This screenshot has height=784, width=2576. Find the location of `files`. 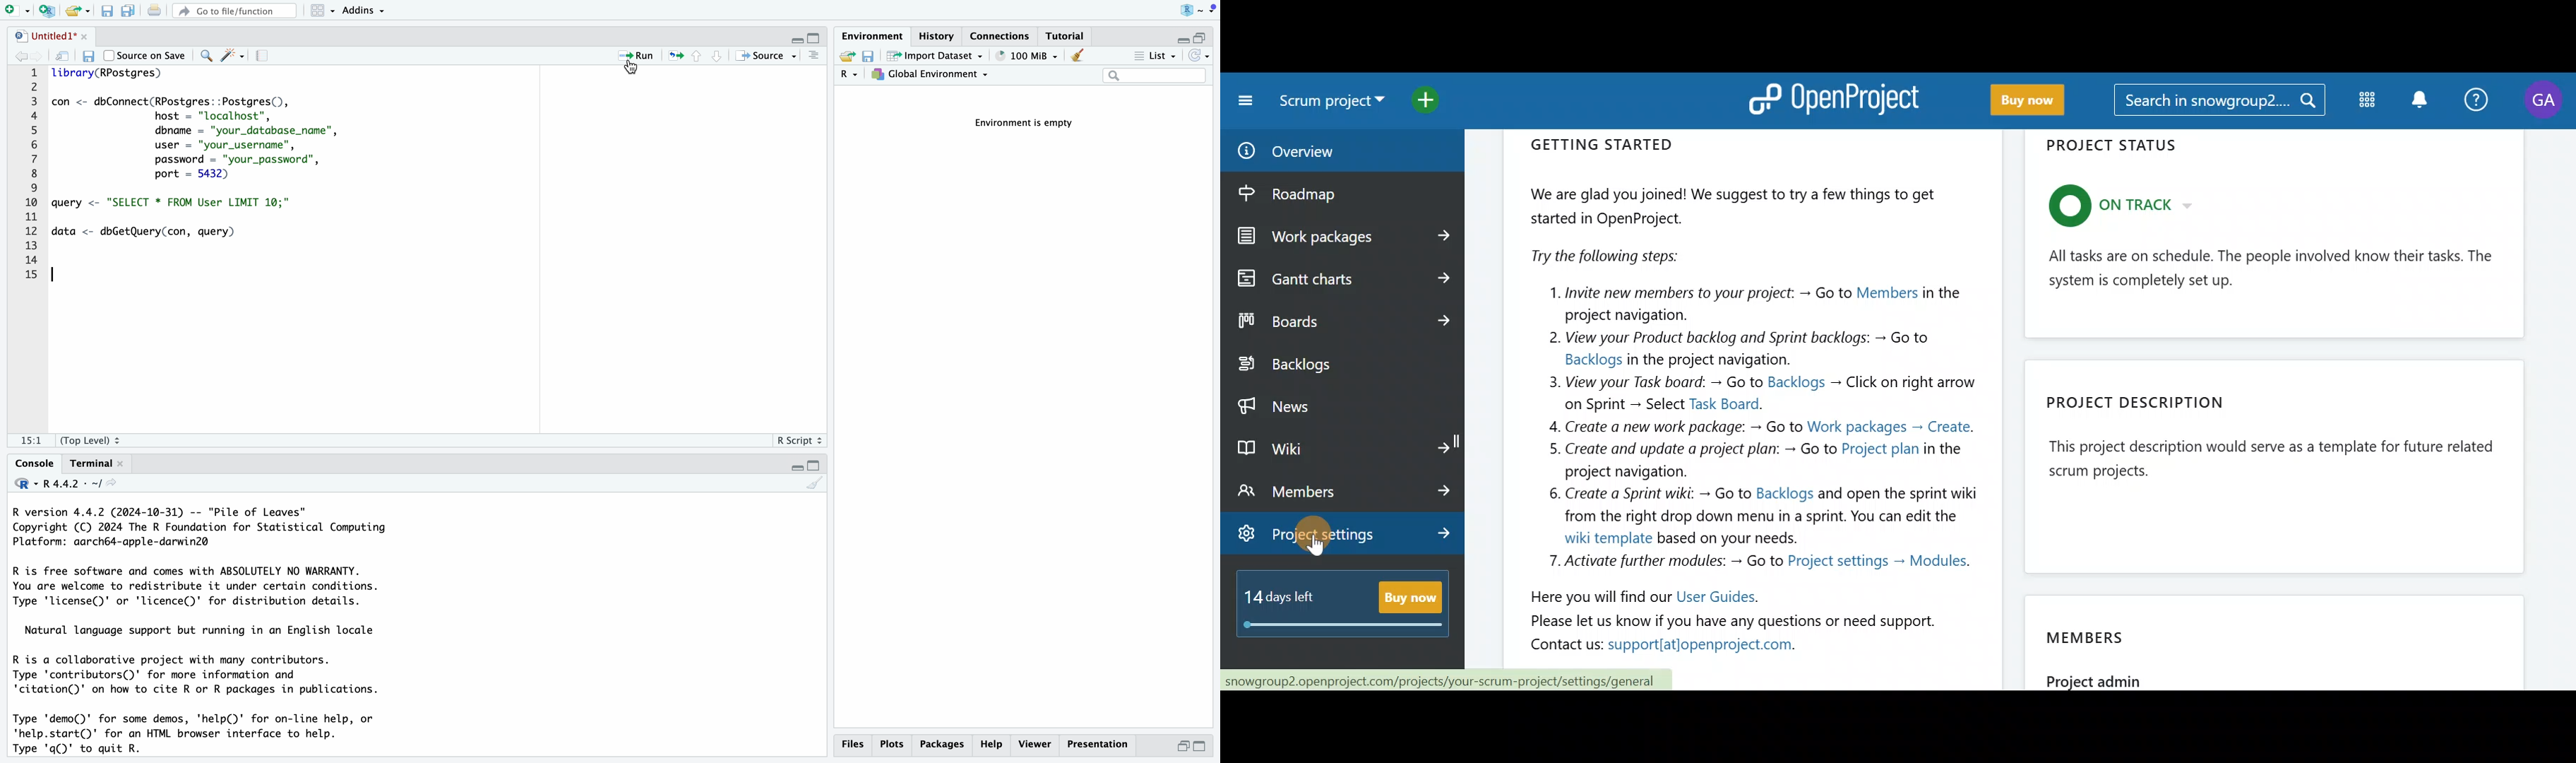

files is located at coordinates (855, 744).